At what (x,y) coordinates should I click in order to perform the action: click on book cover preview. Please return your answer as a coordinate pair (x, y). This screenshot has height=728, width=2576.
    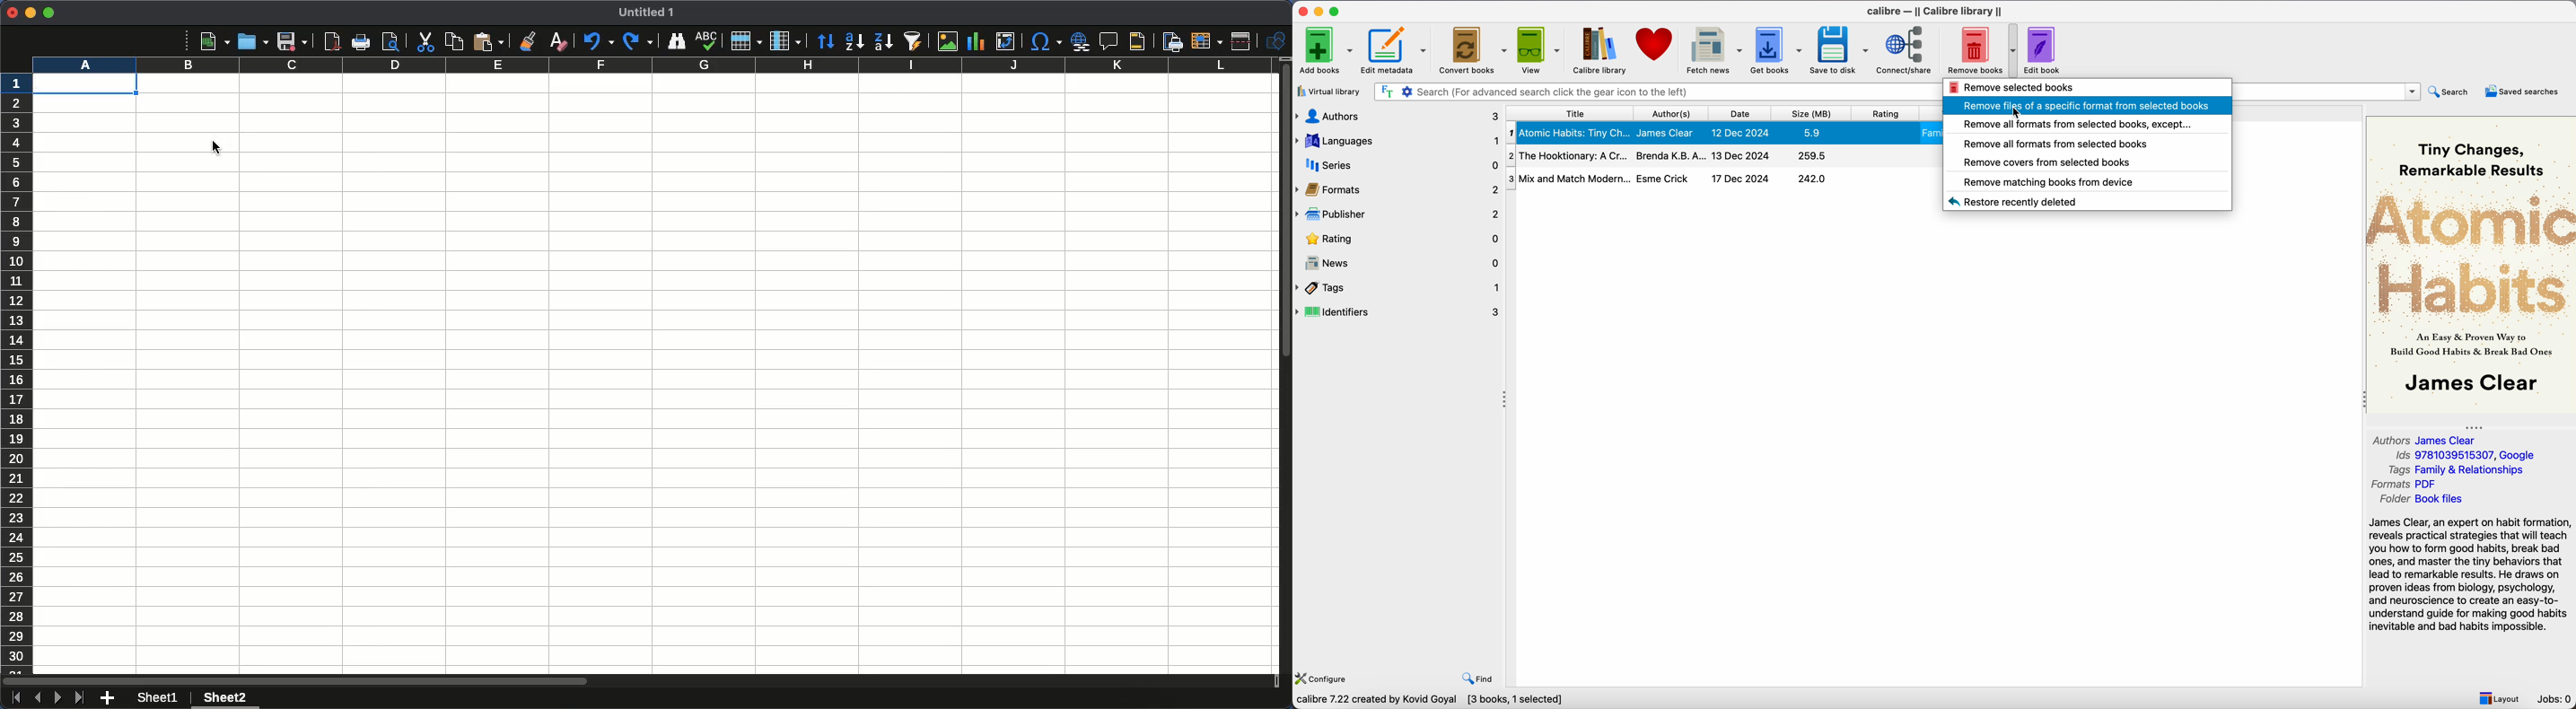
    Looking at the image, I should click on (2471, 263).